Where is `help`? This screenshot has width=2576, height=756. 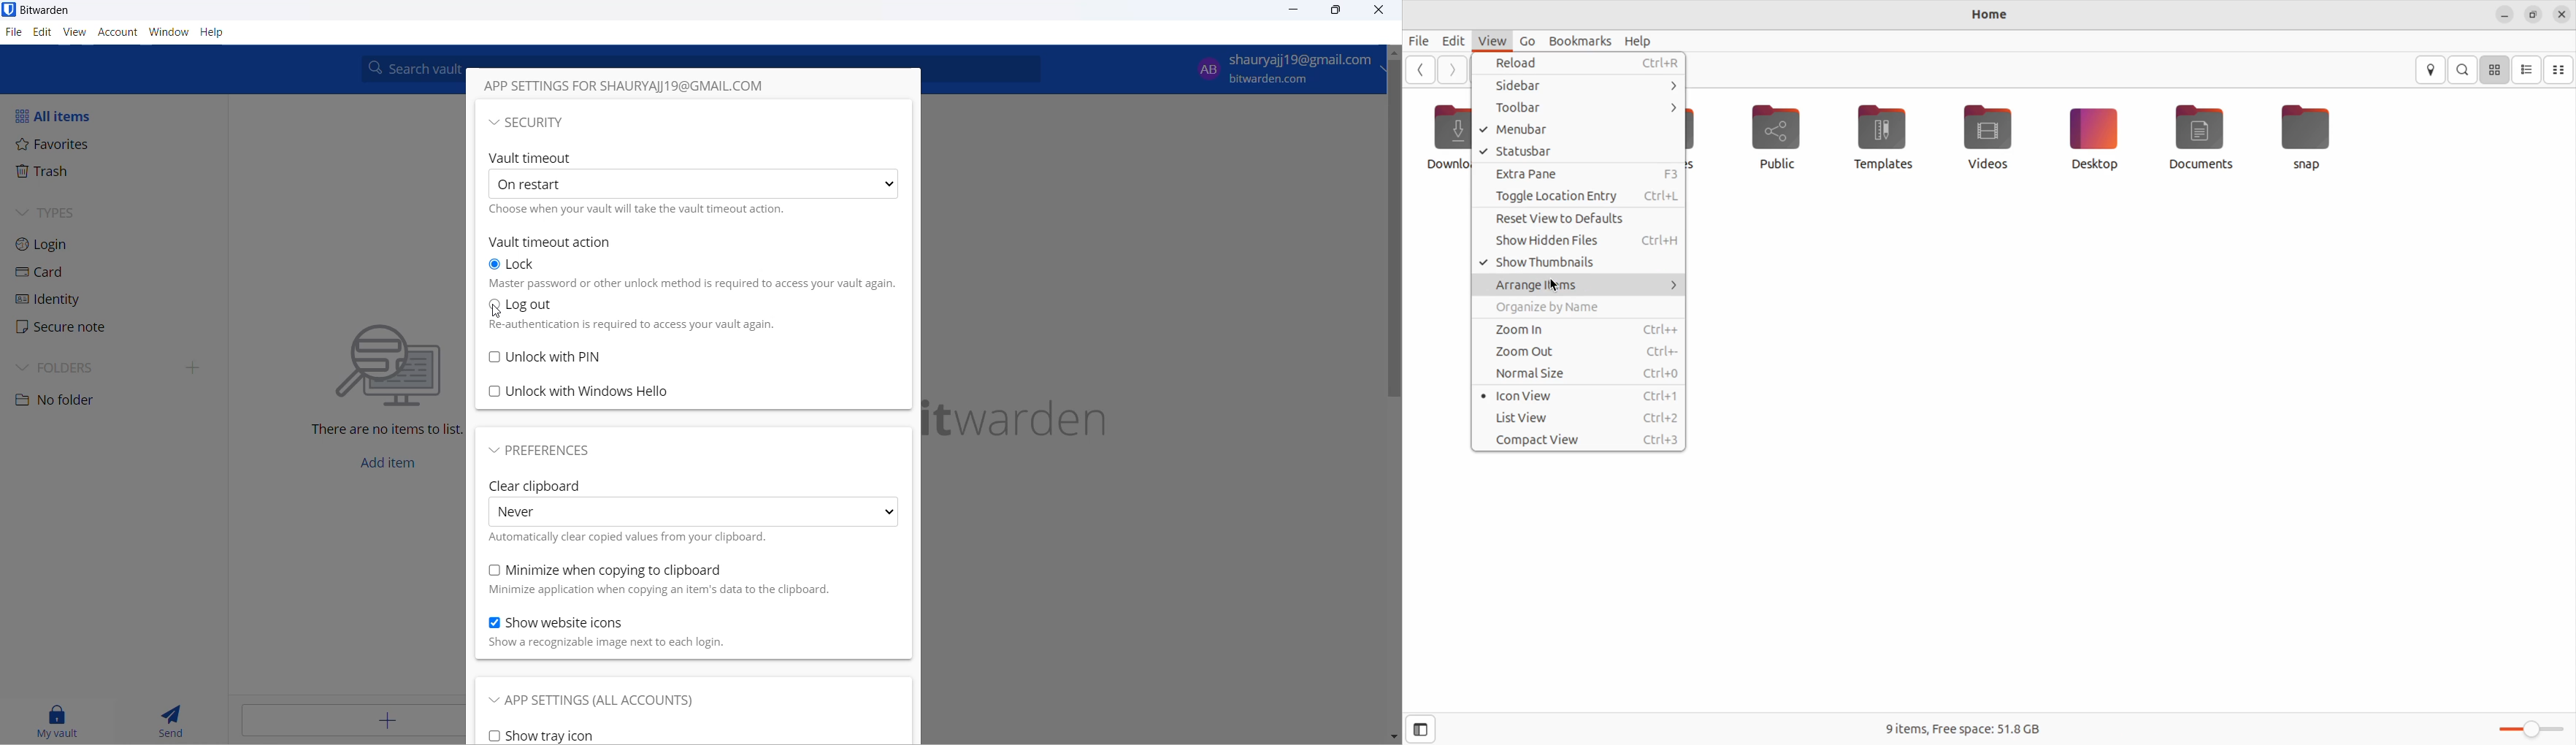
help is located at coordinates (1639, 40).